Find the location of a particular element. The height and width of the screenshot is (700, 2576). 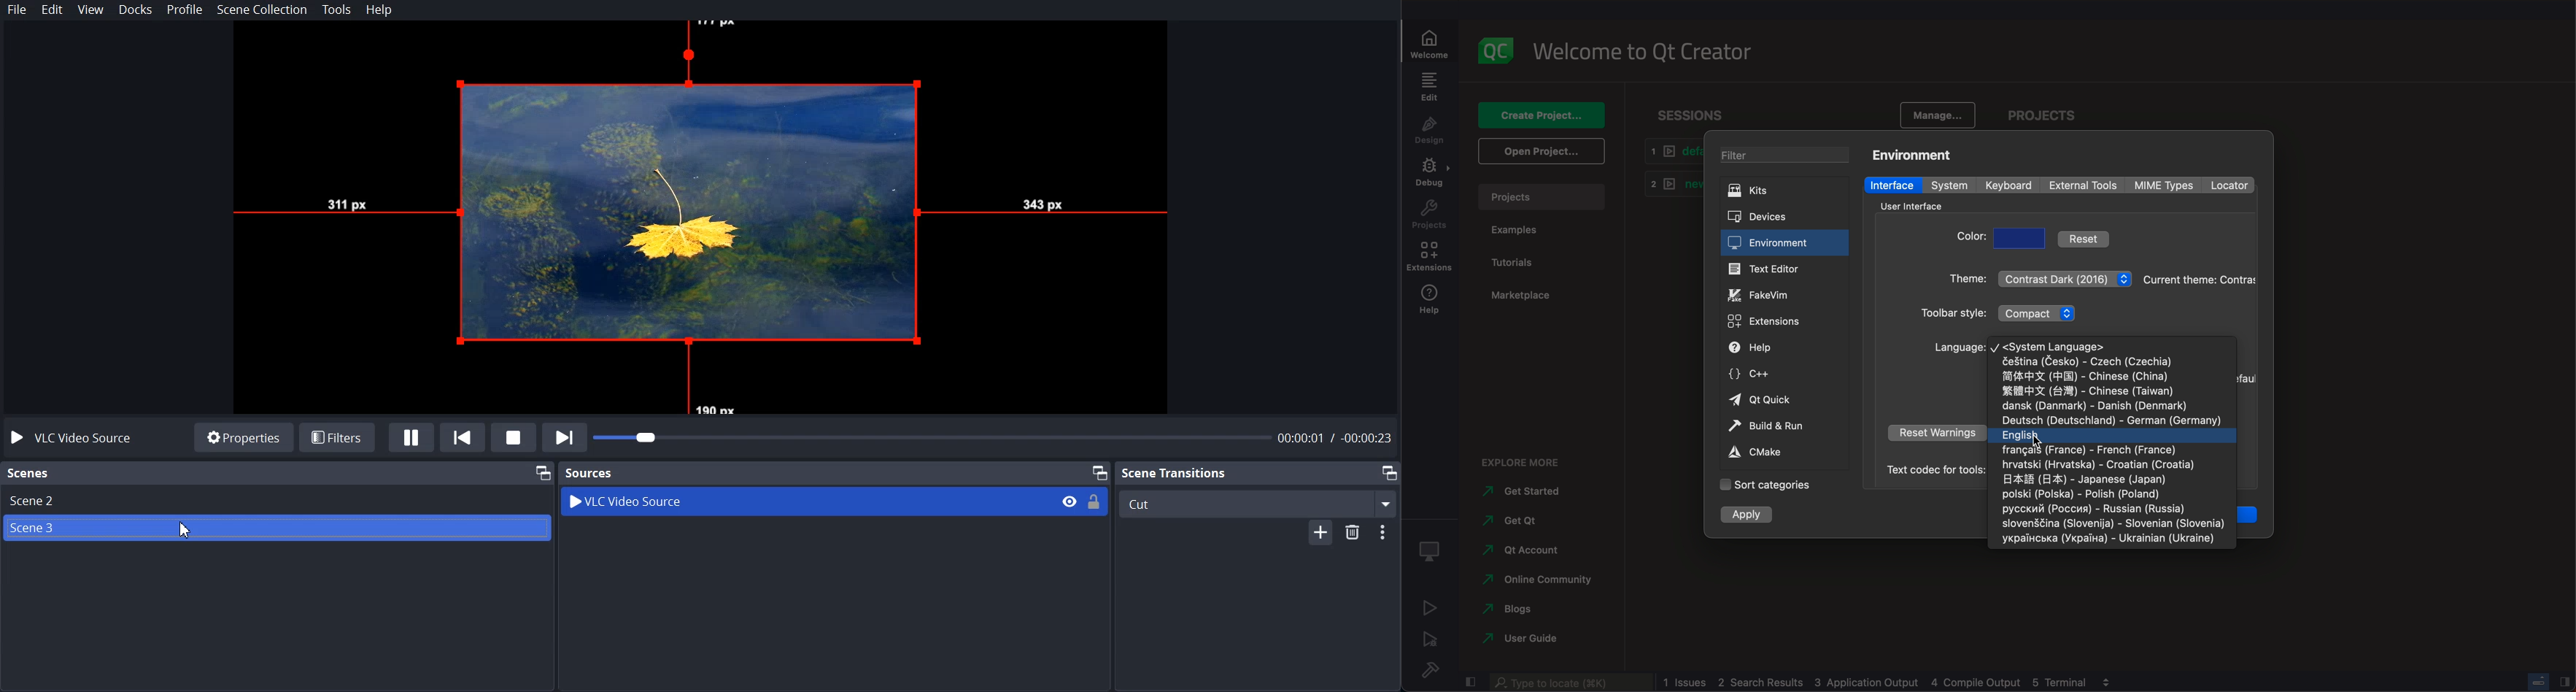

environment is located at coordinates (1913, 155).